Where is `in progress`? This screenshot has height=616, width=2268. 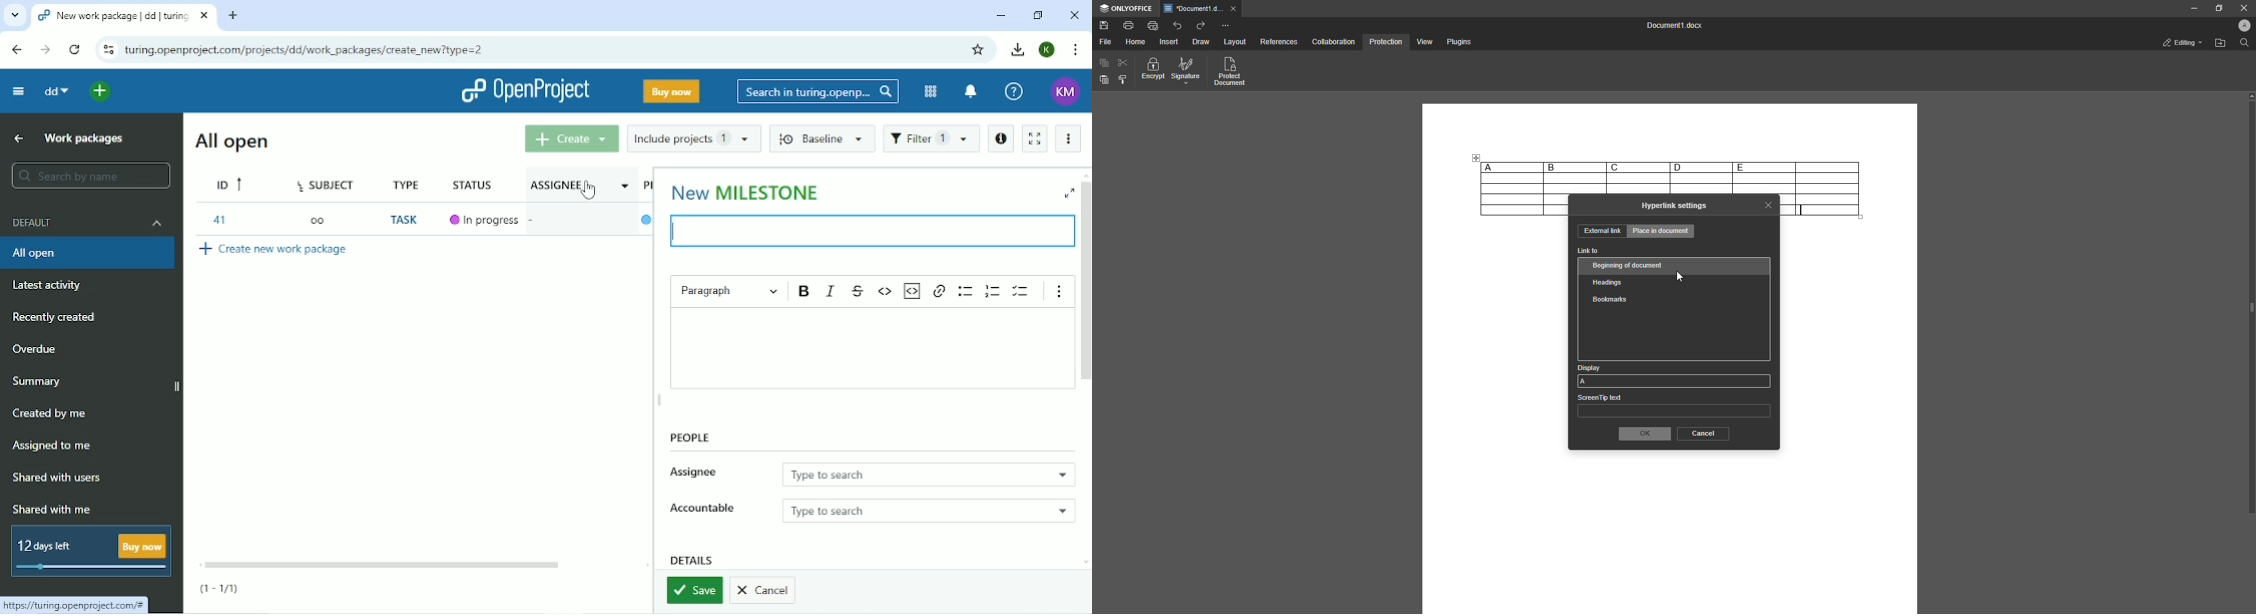
in progress is located at coordinates (495, 220).